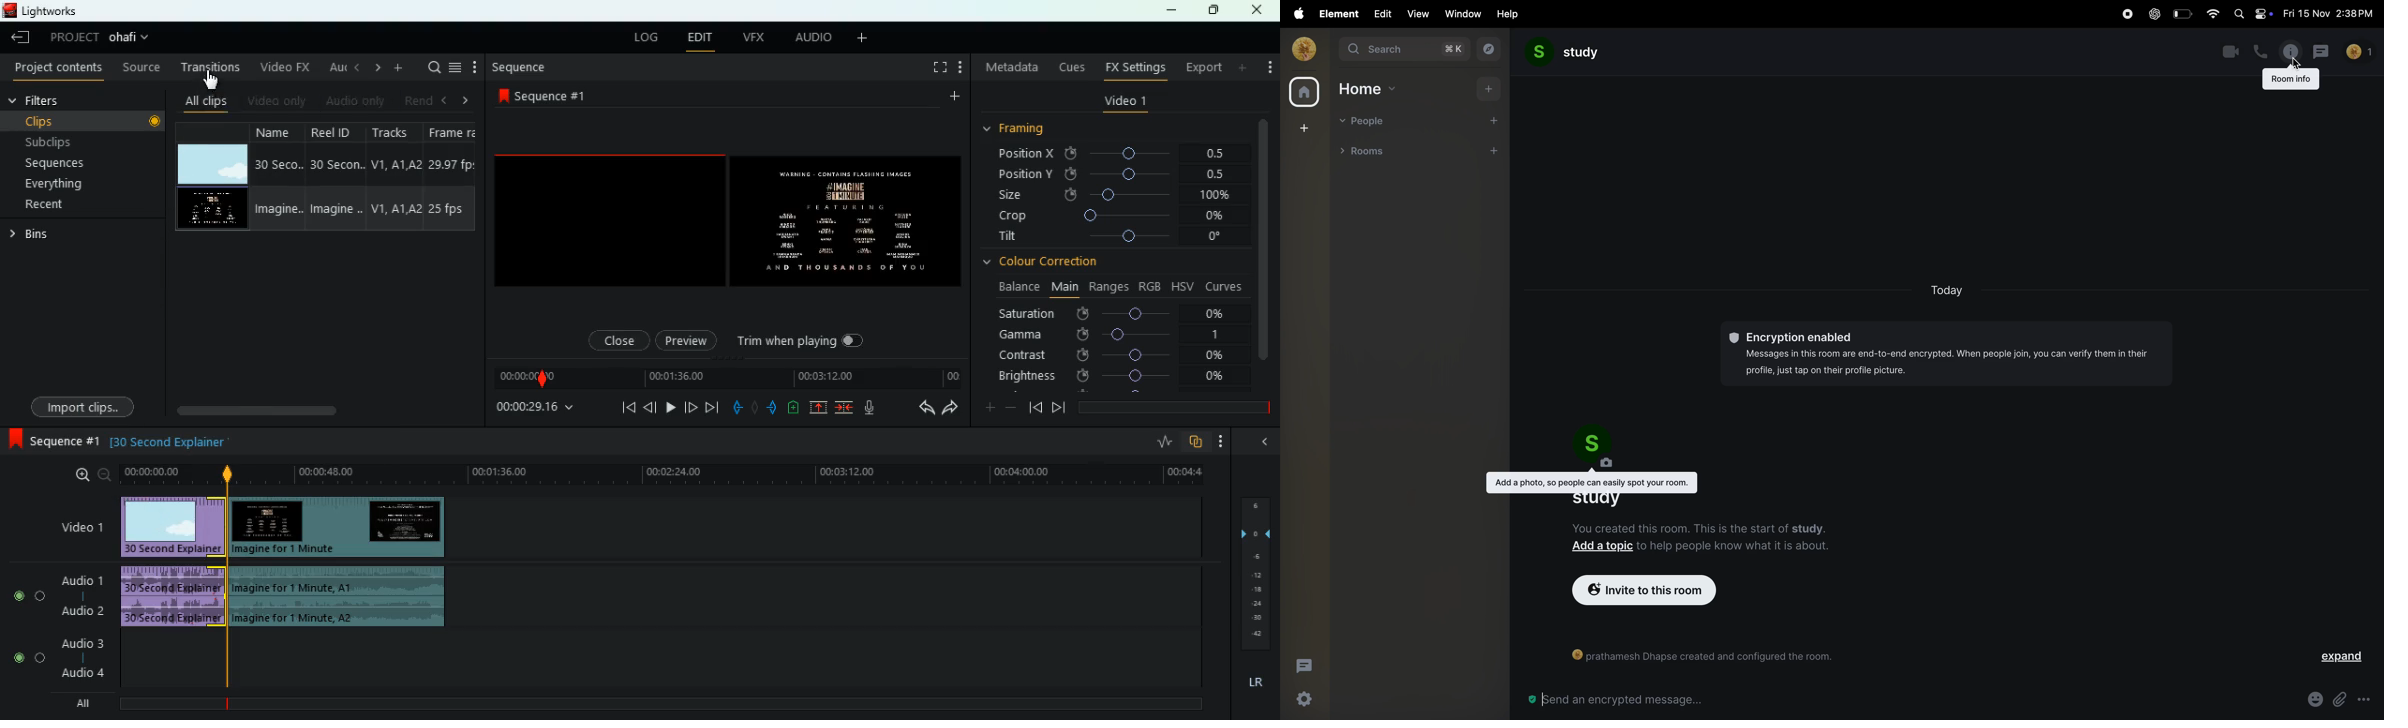 This screenshot has width=2408, height=728. I want to click on no of people, so click(2357, 50).